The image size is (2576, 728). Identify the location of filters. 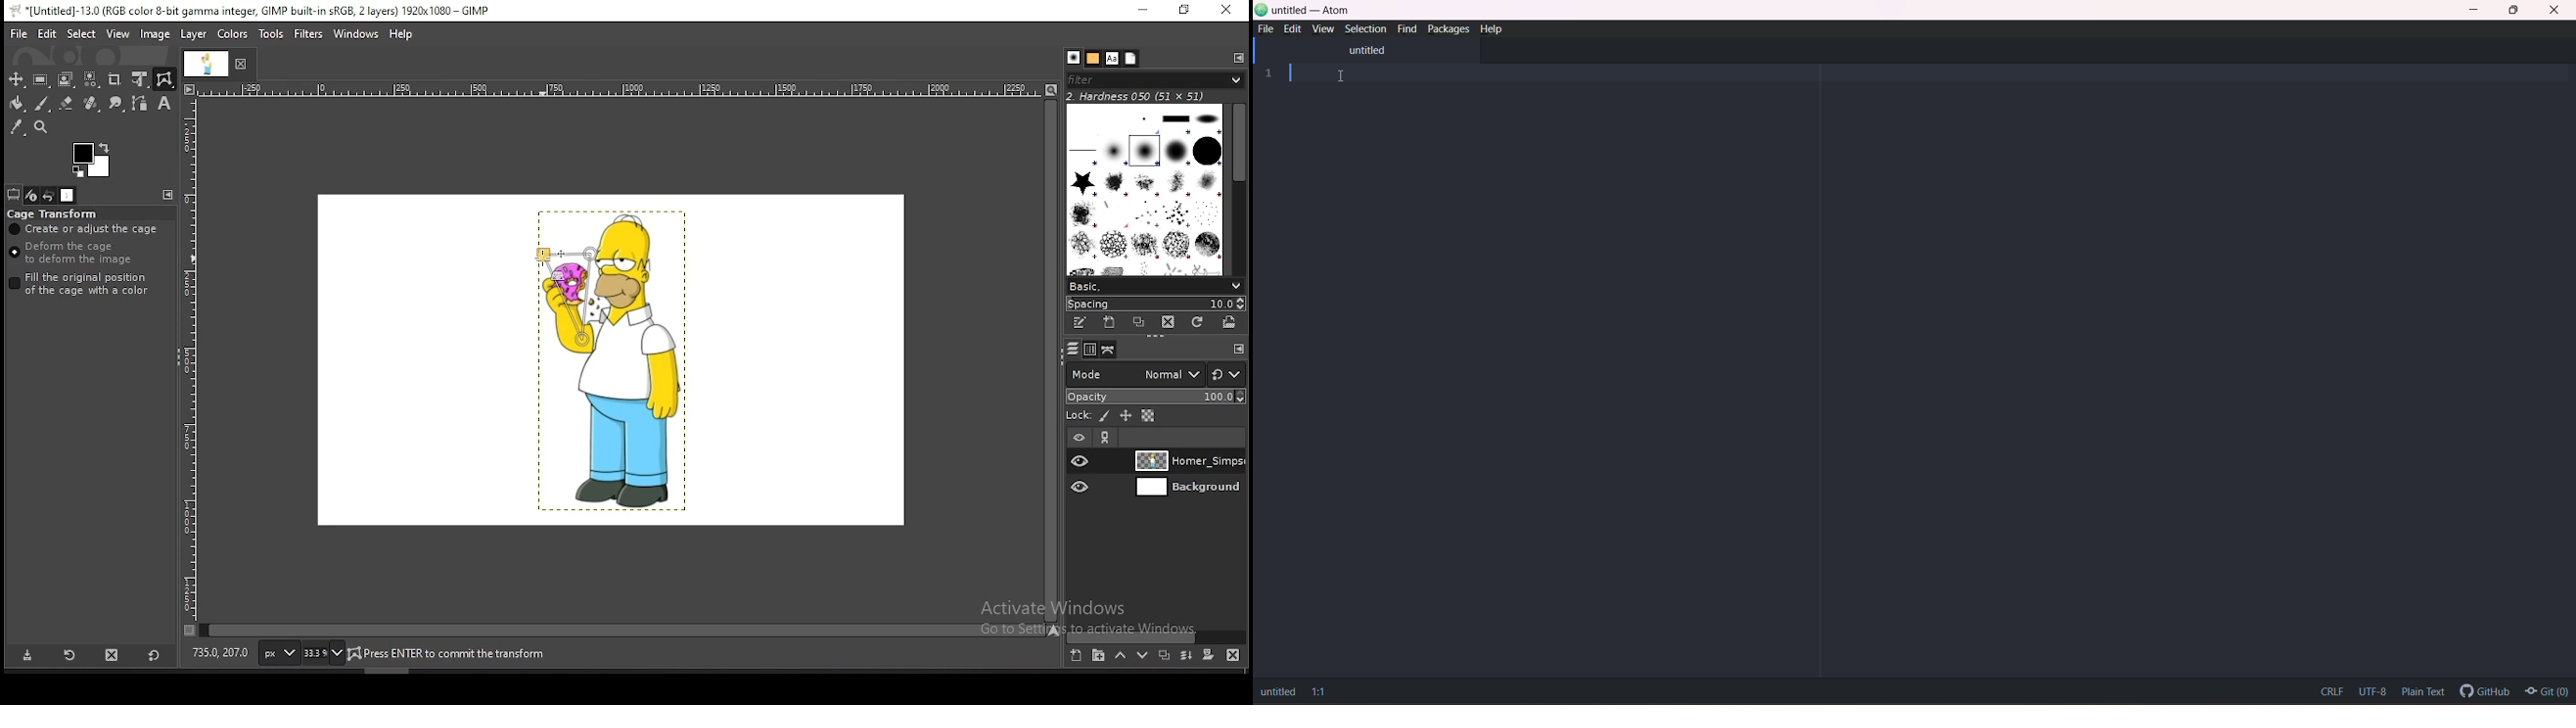
(309, 34).